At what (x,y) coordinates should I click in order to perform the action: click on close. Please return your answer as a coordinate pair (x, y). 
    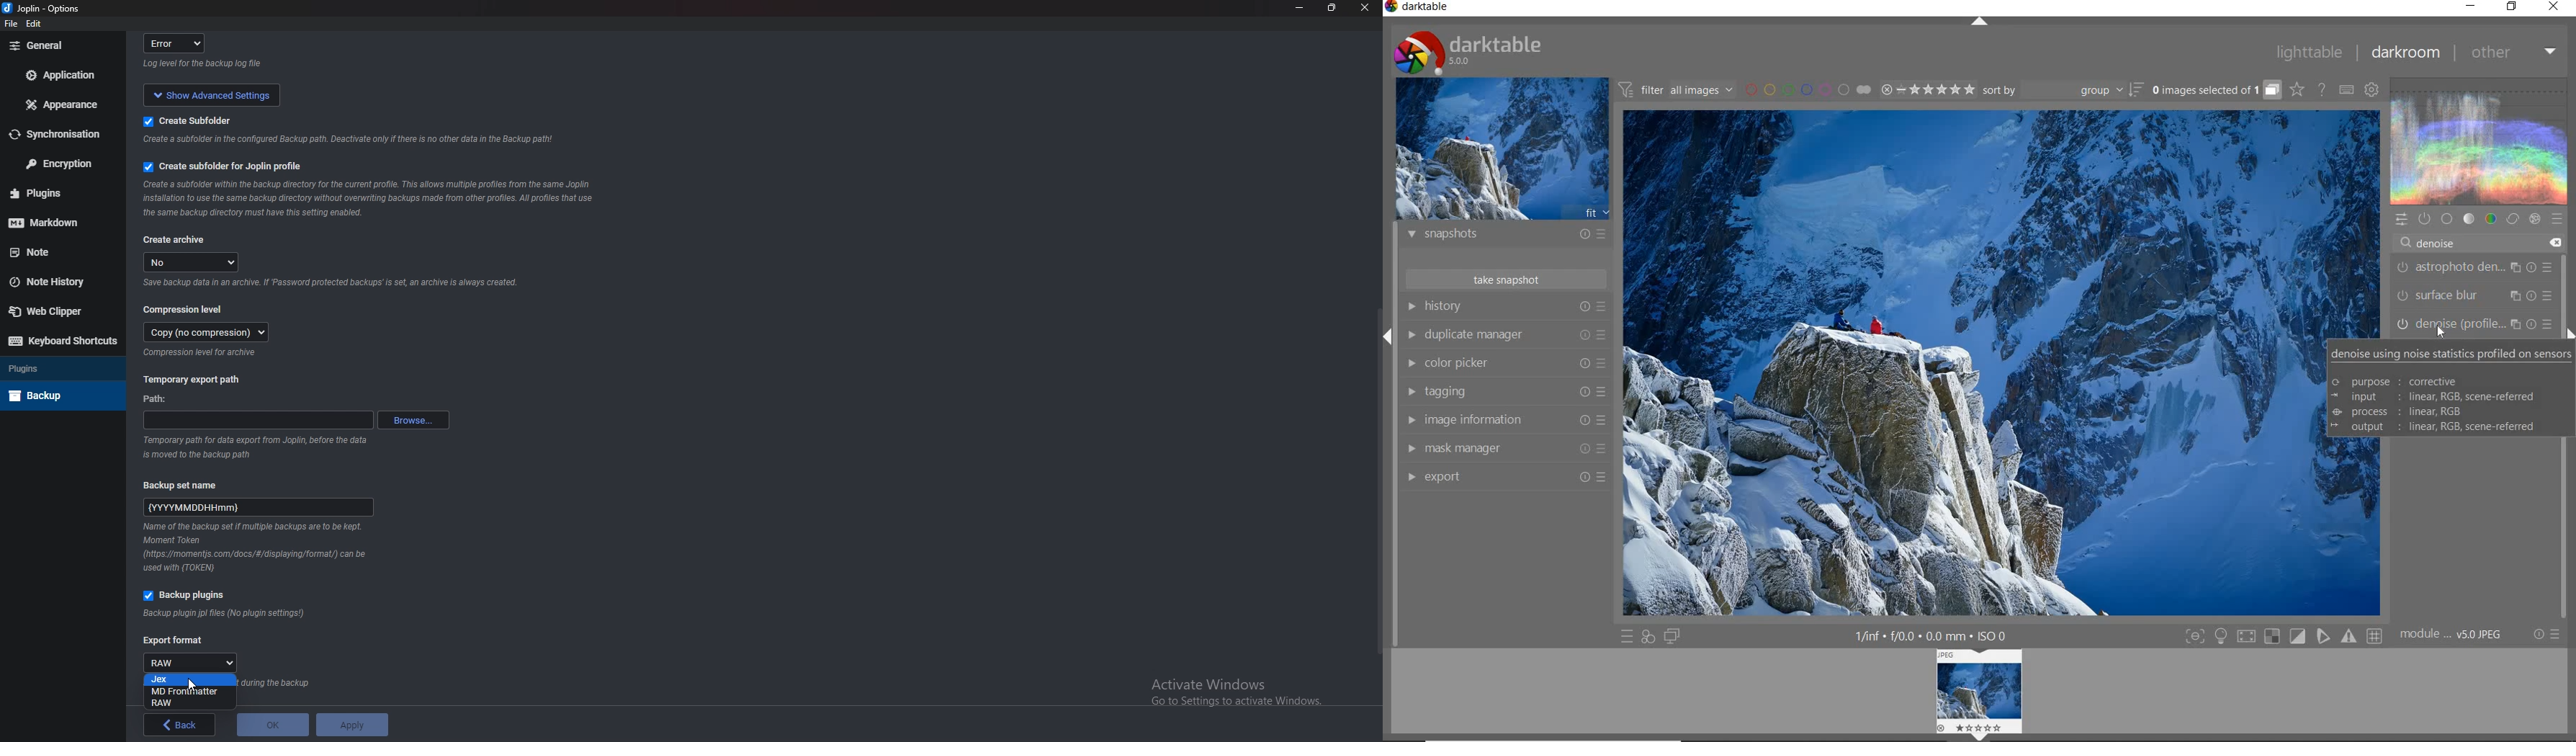
    Looking at the image, I should click on (1363, 11).